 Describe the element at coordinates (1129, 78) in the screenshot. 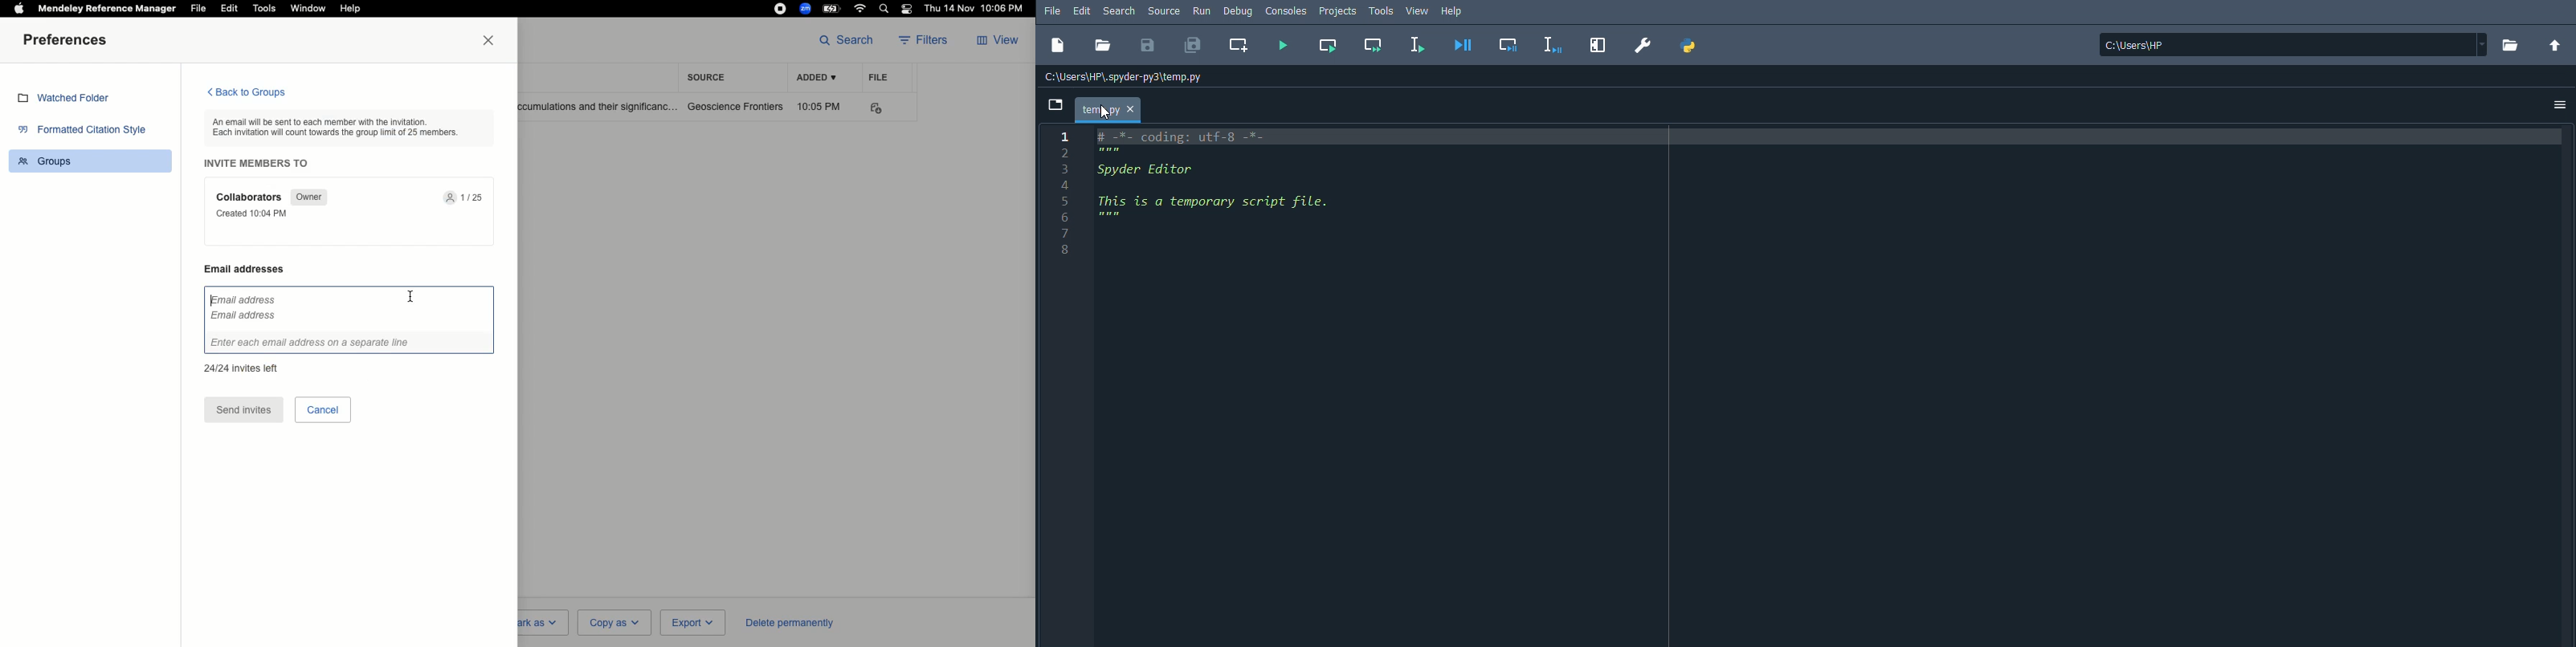

I see `C:\Users\HP\.spyder-py3\temp.py` at that location.